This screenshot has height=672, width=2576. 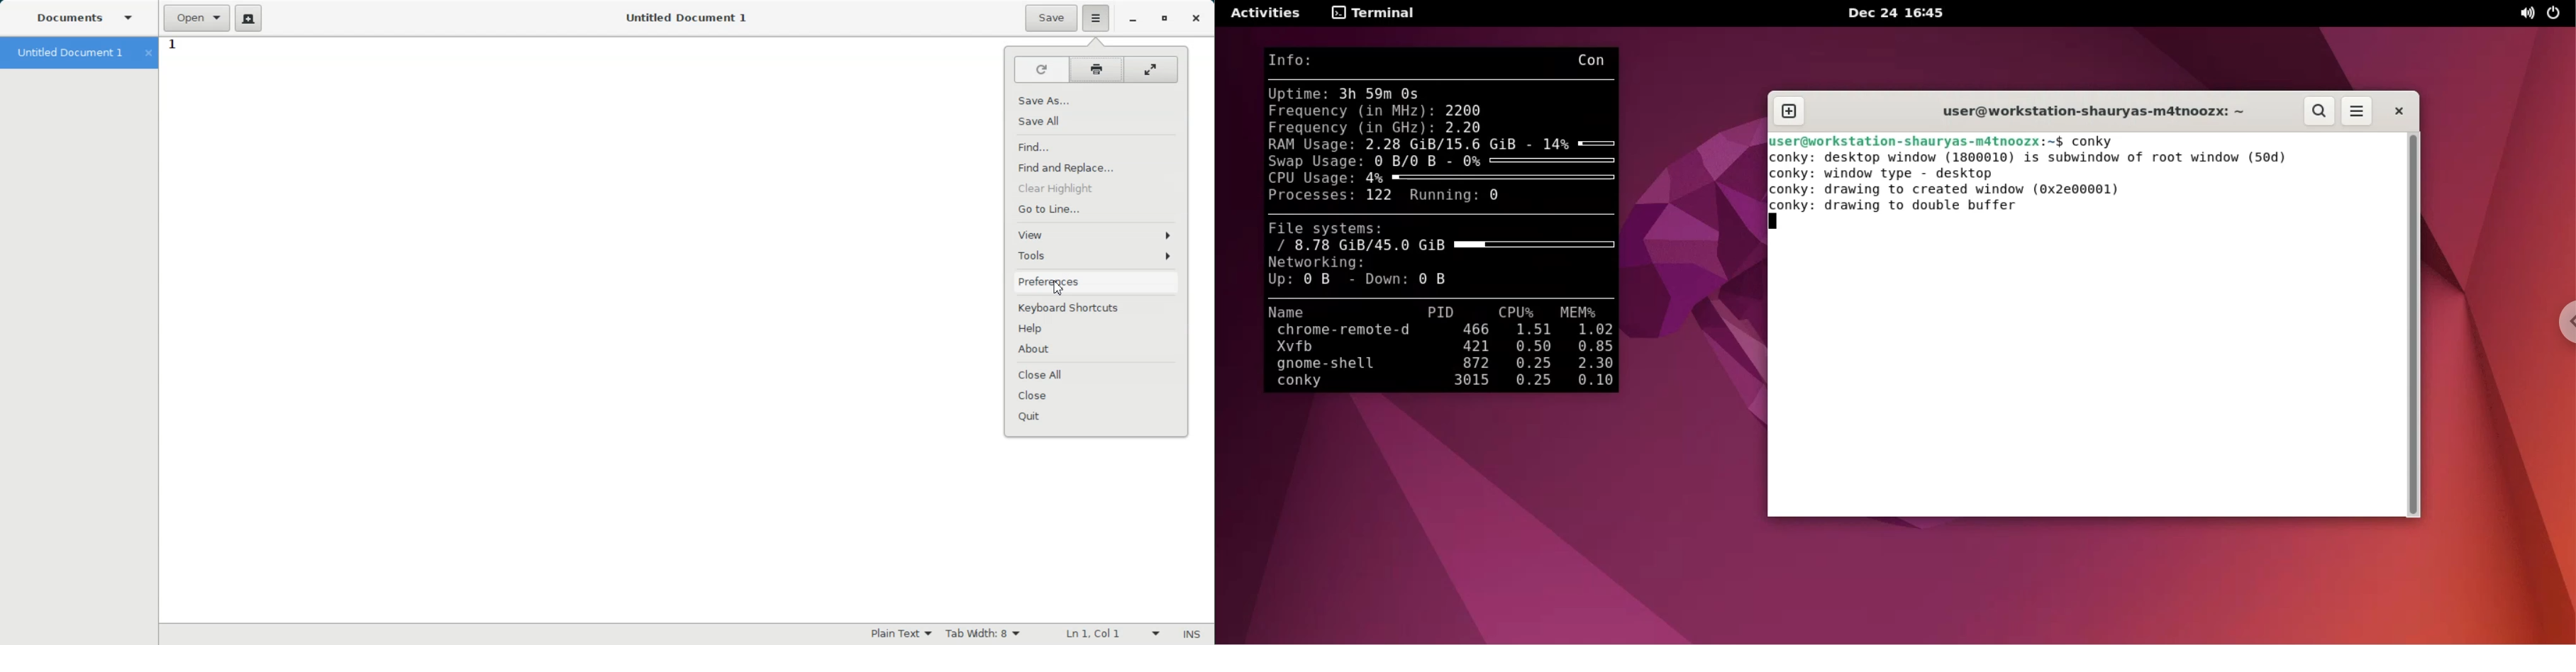 I want to click on Cursor, so click(x=1060, y=289).